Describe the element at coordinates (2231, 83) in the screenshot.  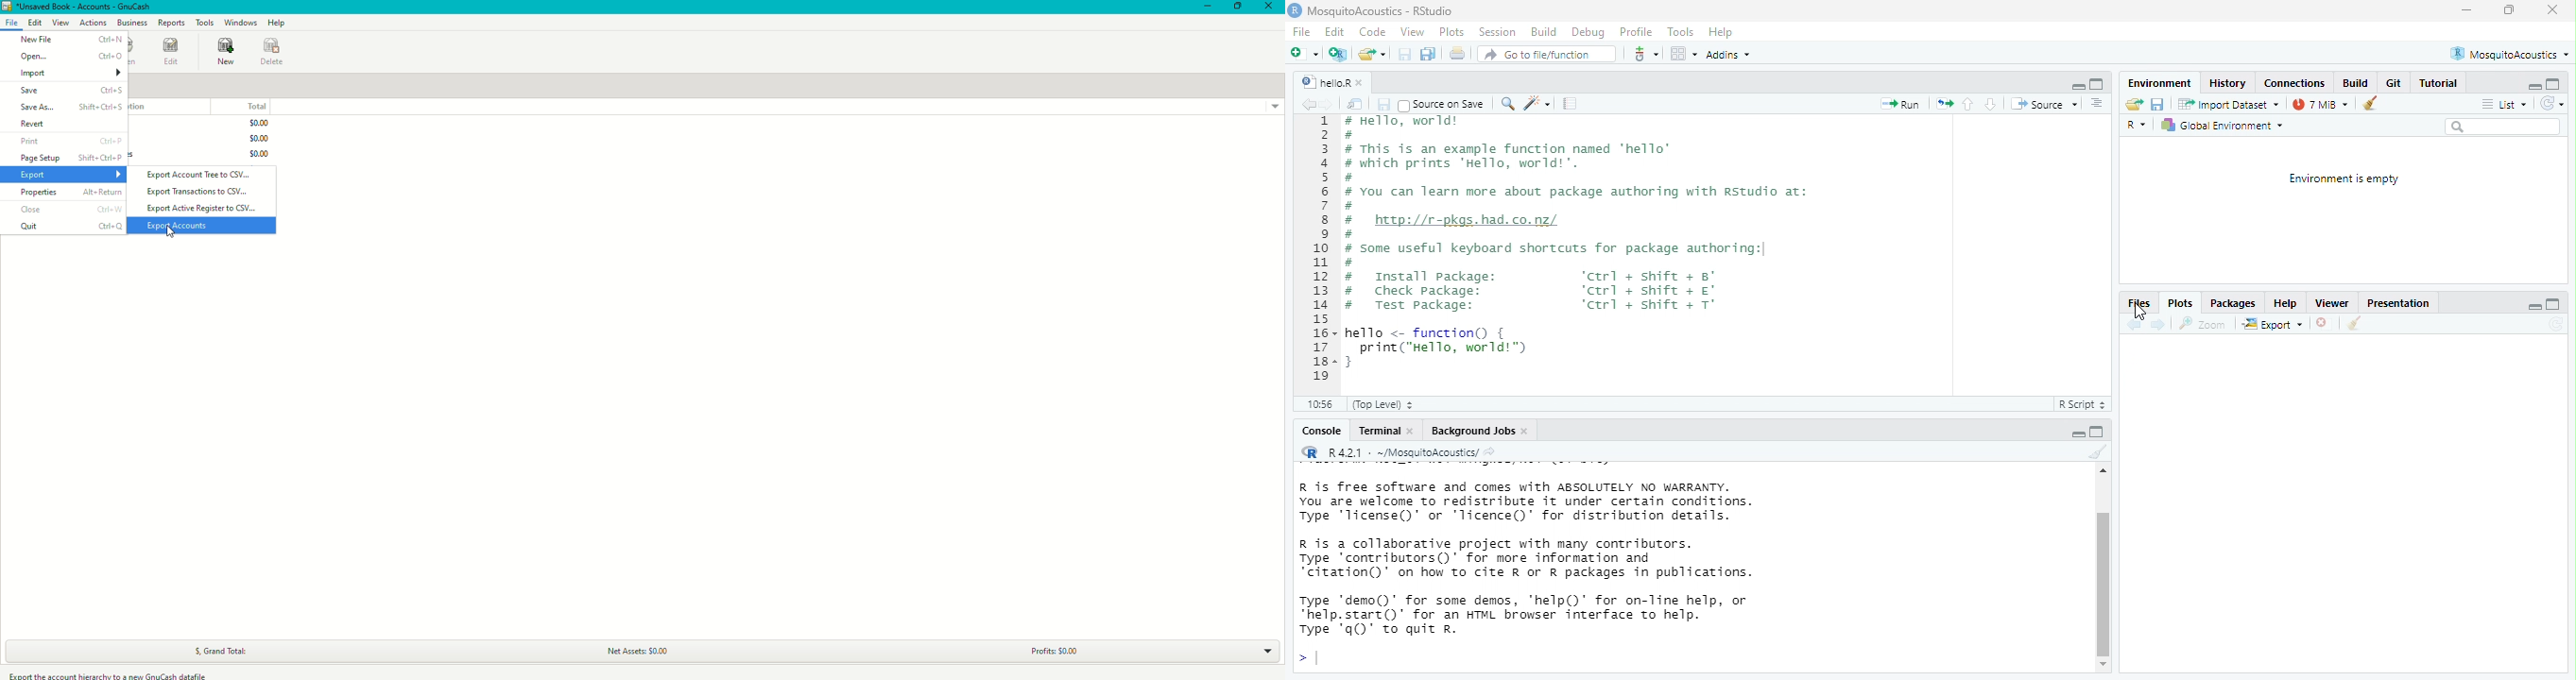
I see ` History` at that location.